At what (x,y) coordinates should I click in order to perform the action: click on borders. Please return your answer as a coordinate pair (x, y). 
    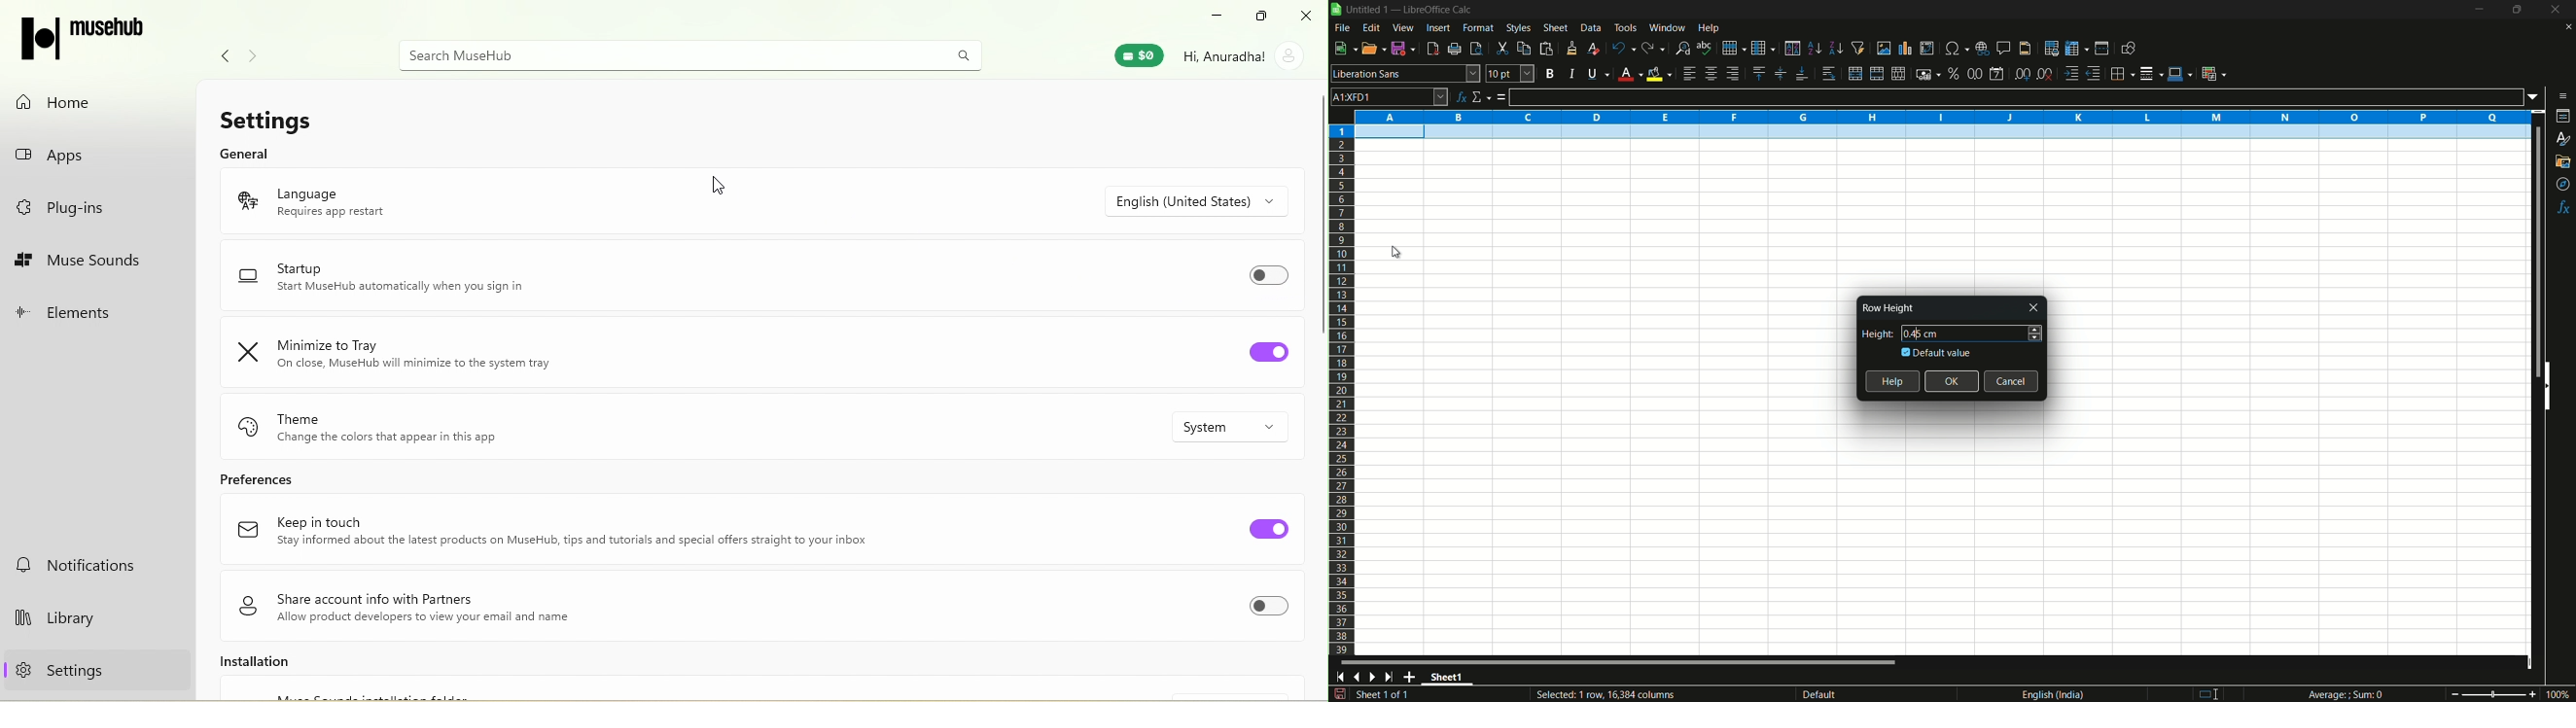
    Looking at the image, I should click on (2123, 72).